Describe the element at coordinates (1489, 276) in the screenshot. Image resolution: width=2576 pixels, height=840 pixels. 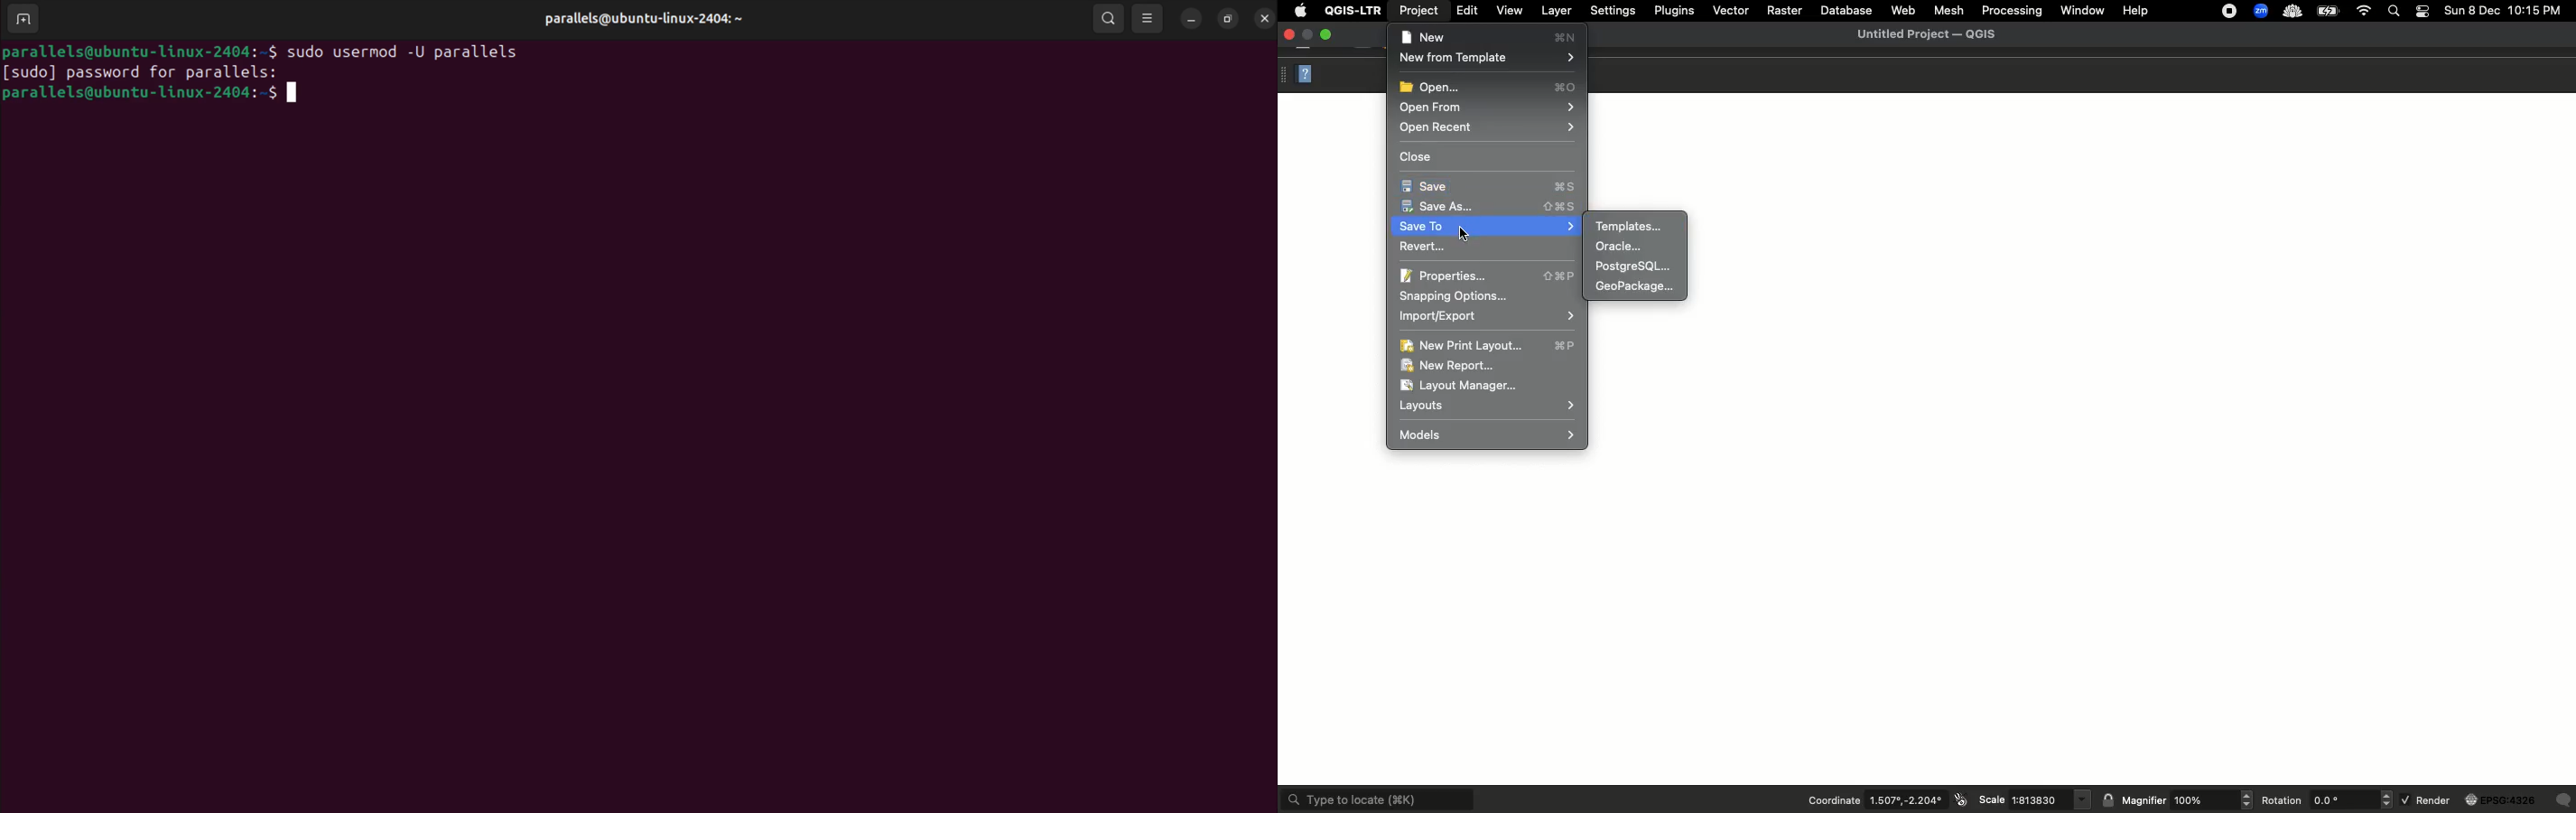
I see `Properties ` at that location.